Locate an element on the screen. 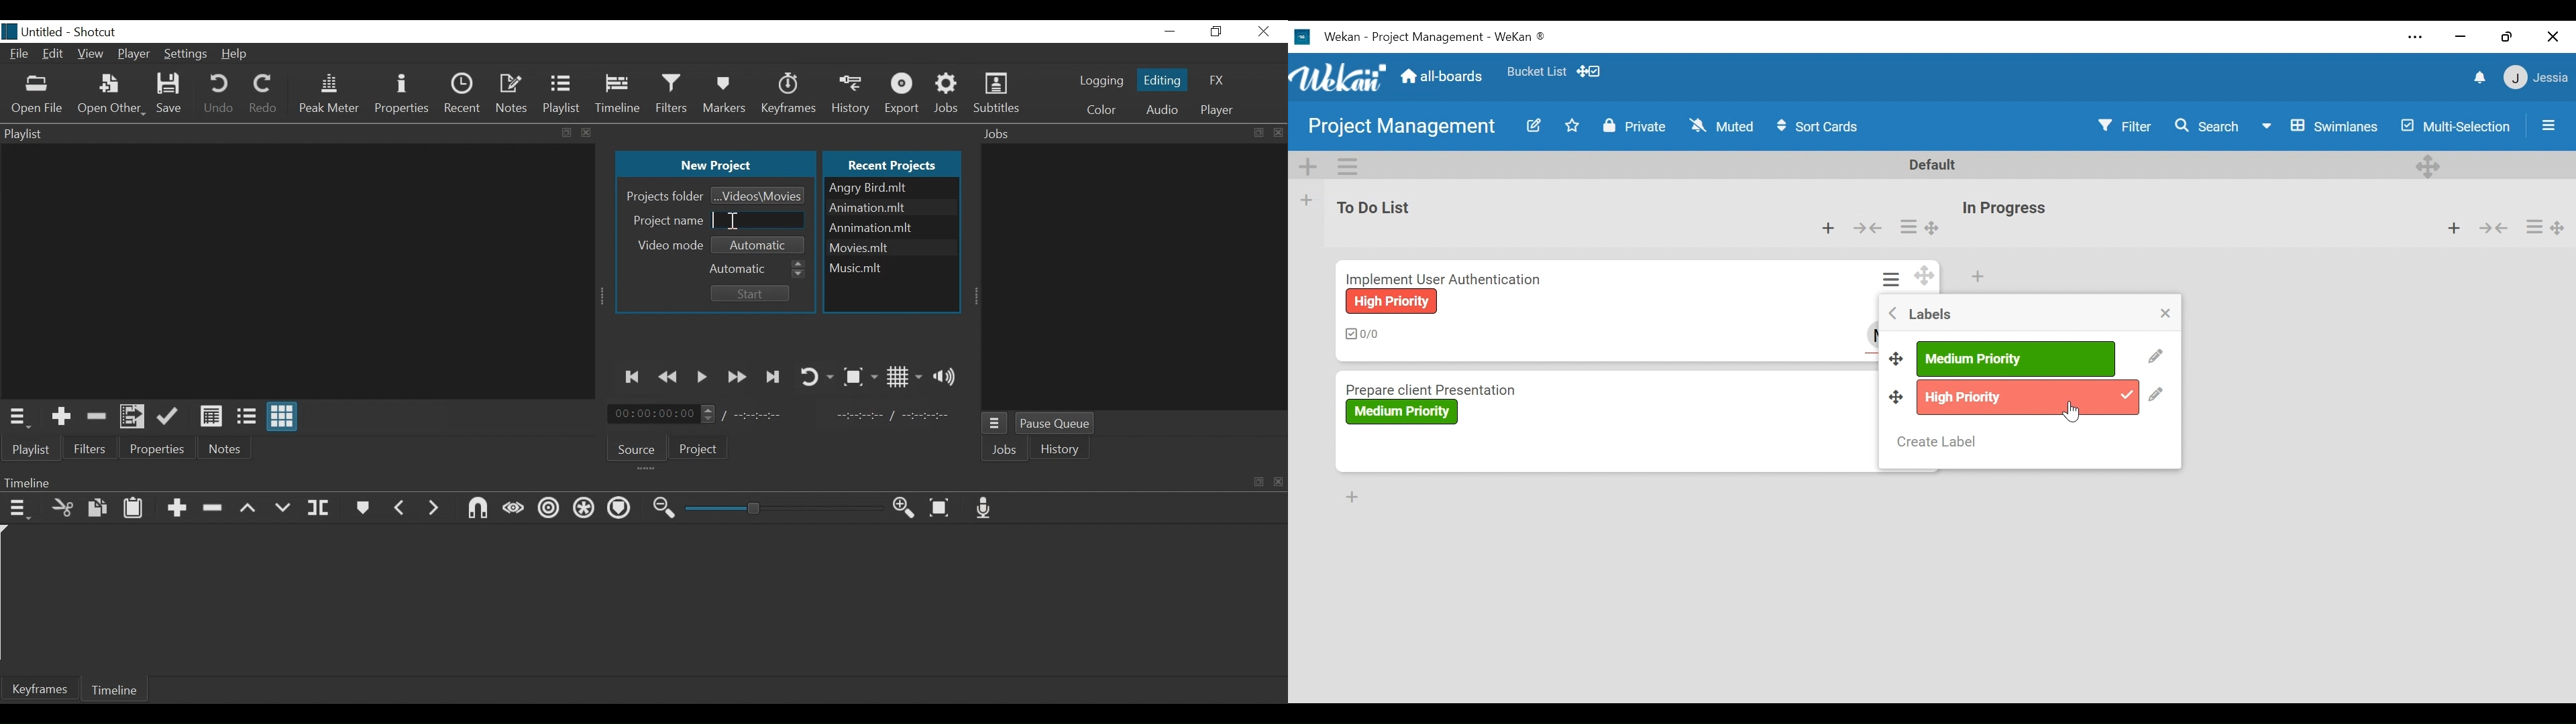 The image size is (2576, 728). Multi-Selection is located at coordinates (2453, 125).